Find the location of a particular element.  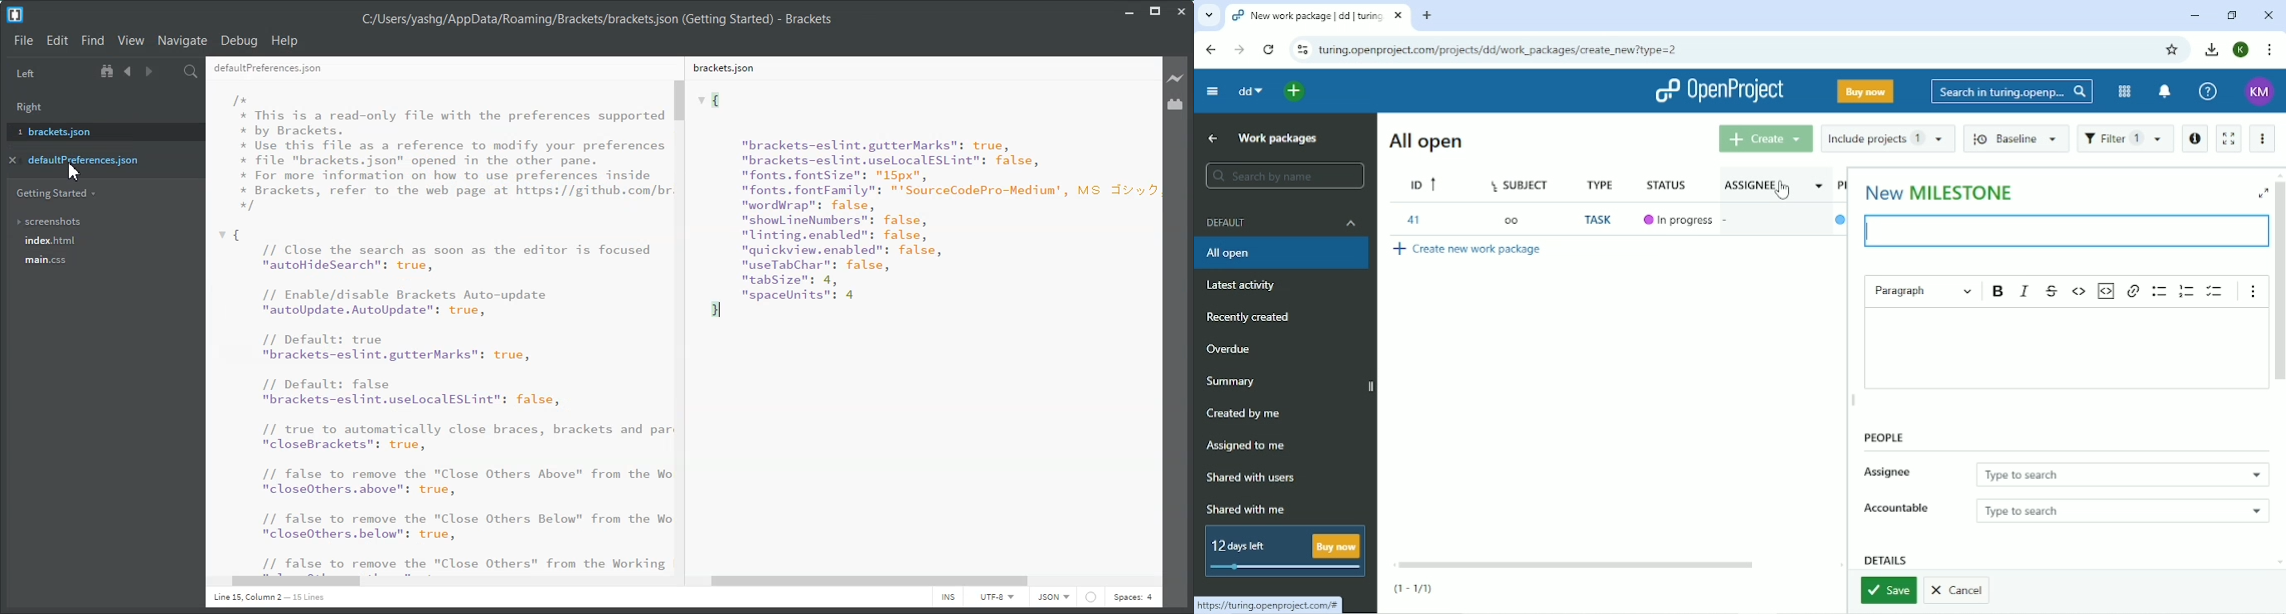

brackets.json is located at coordinates (100, 130).